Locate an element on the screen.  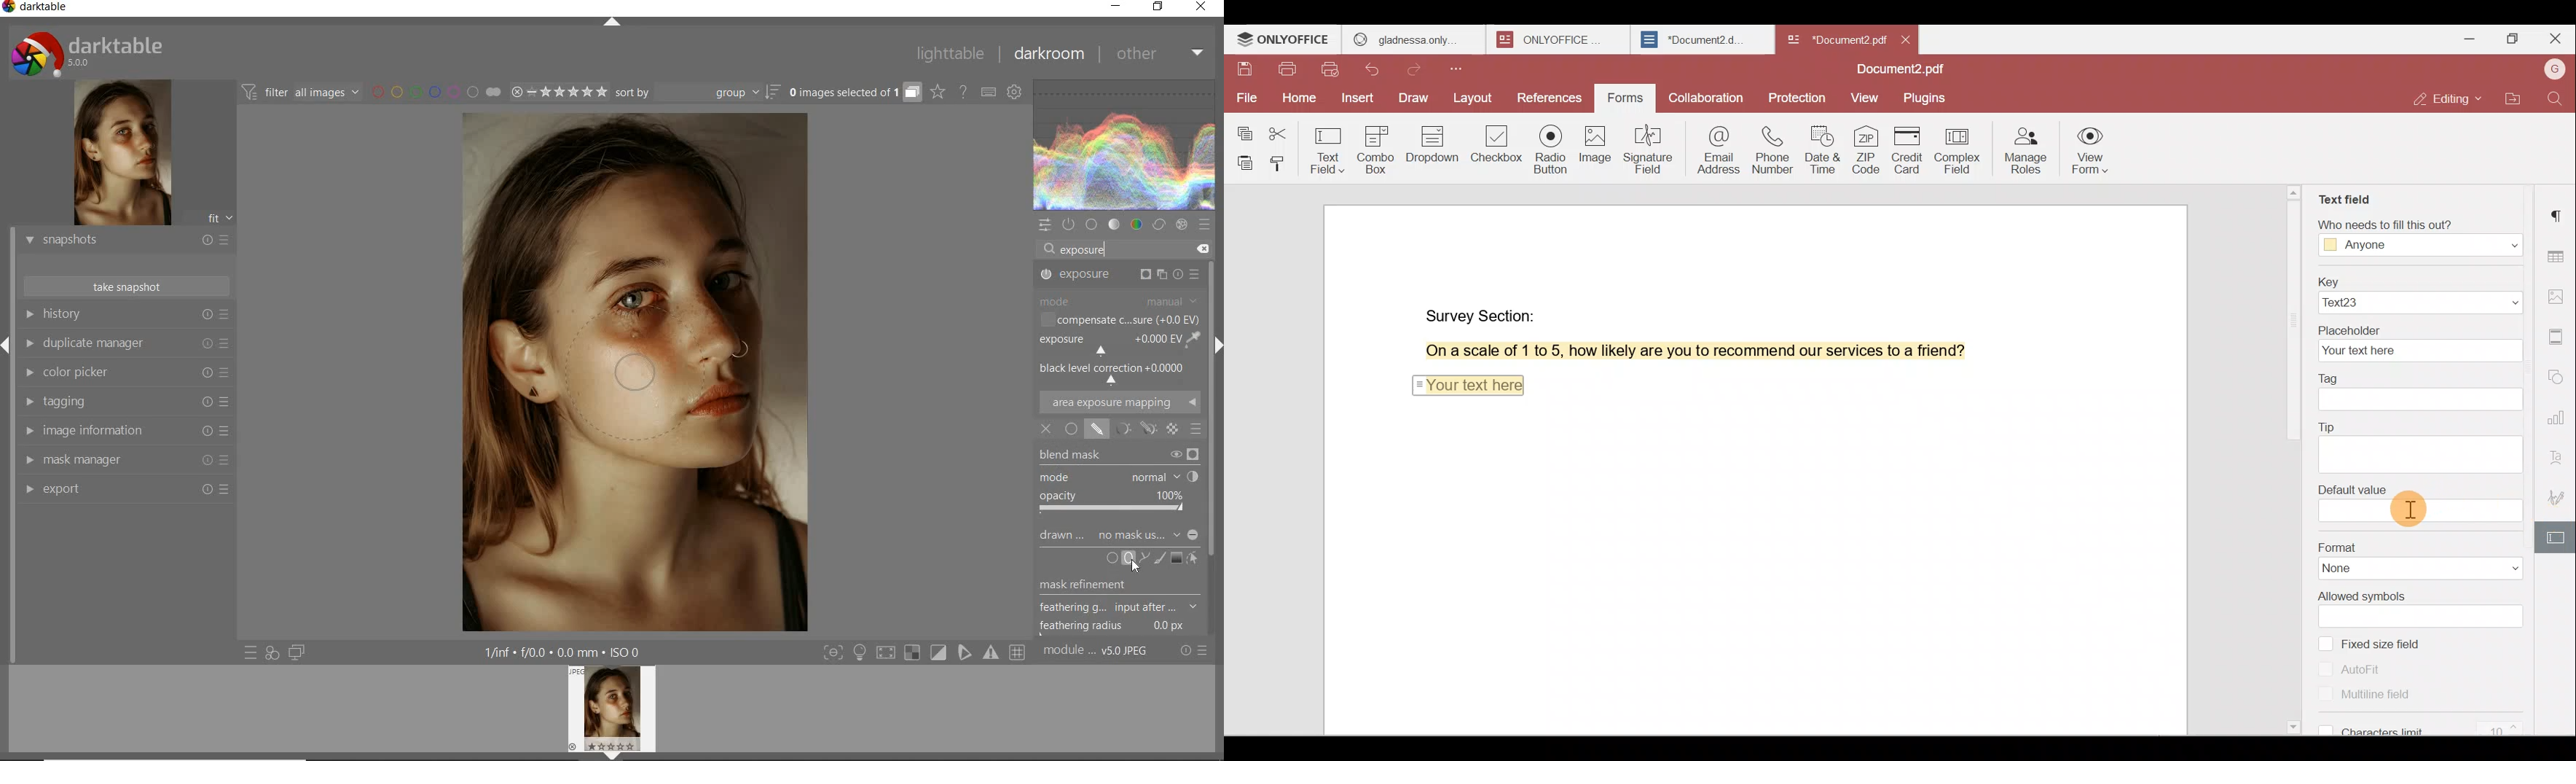
Print file is located at coordinates (1287, 72).